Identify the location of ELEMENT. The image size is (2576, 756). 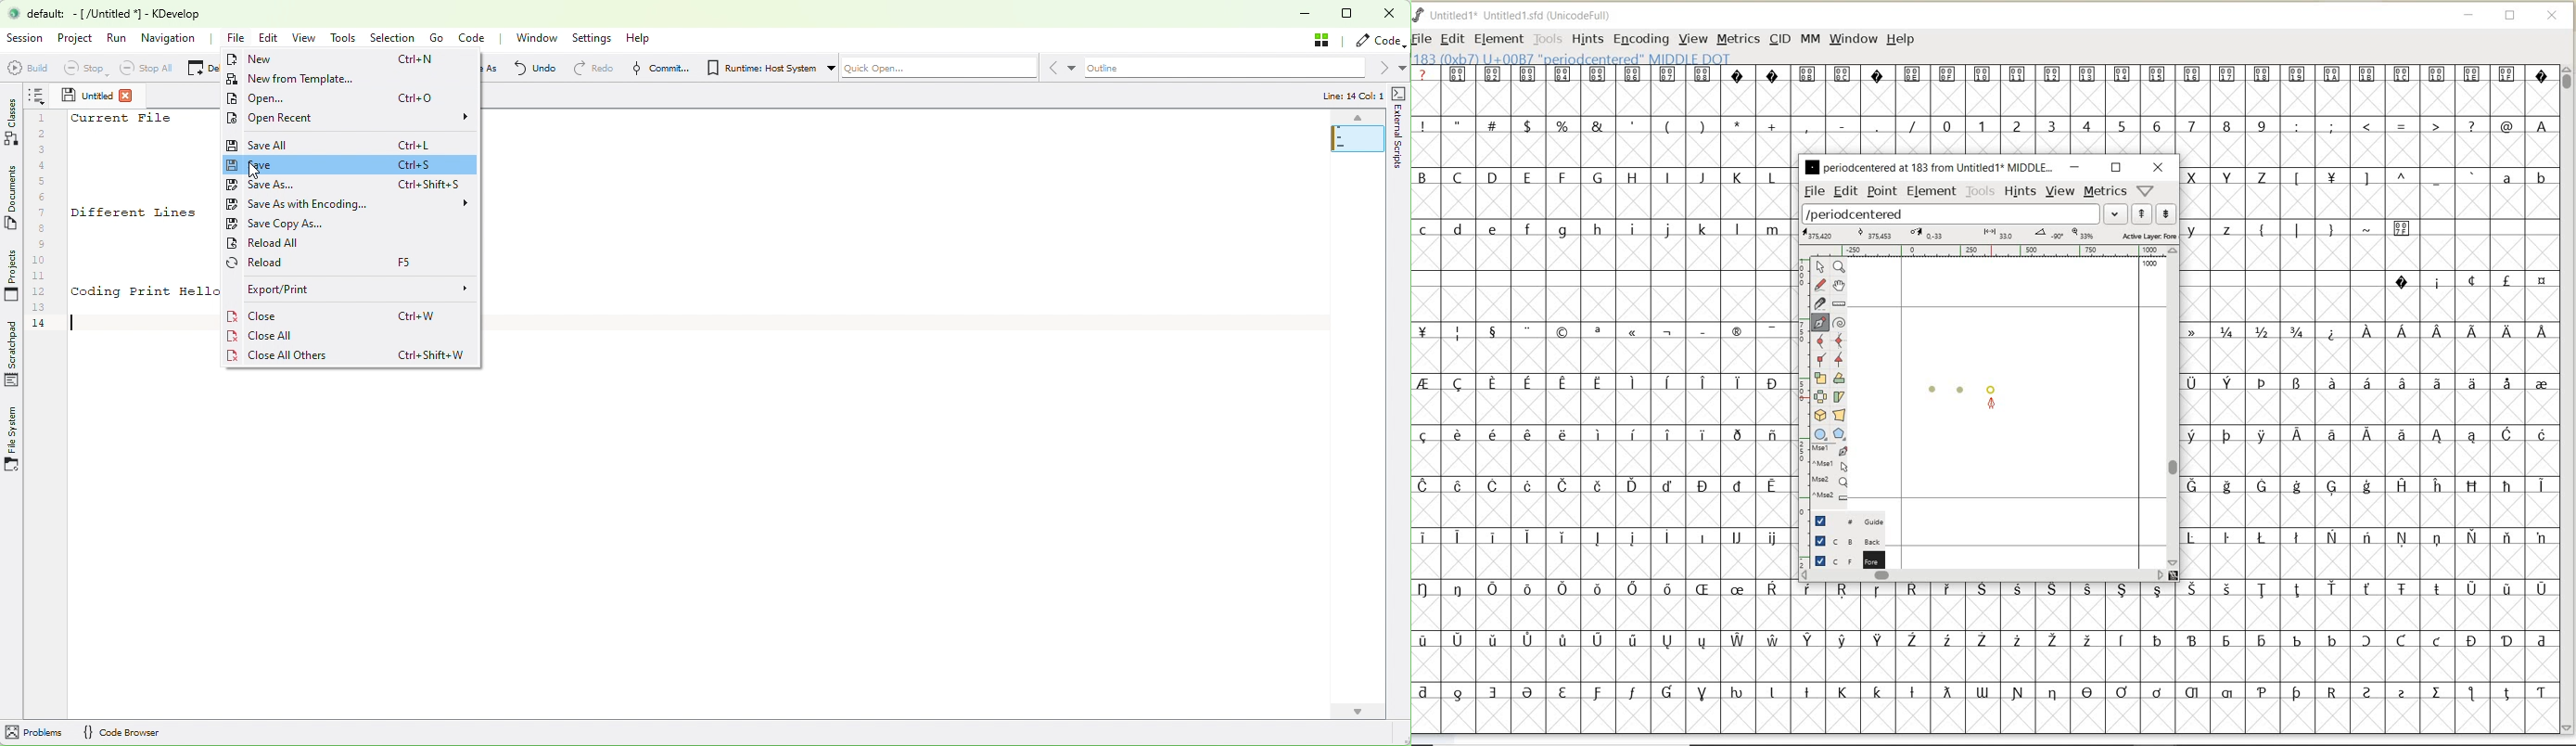
(1498, 39).